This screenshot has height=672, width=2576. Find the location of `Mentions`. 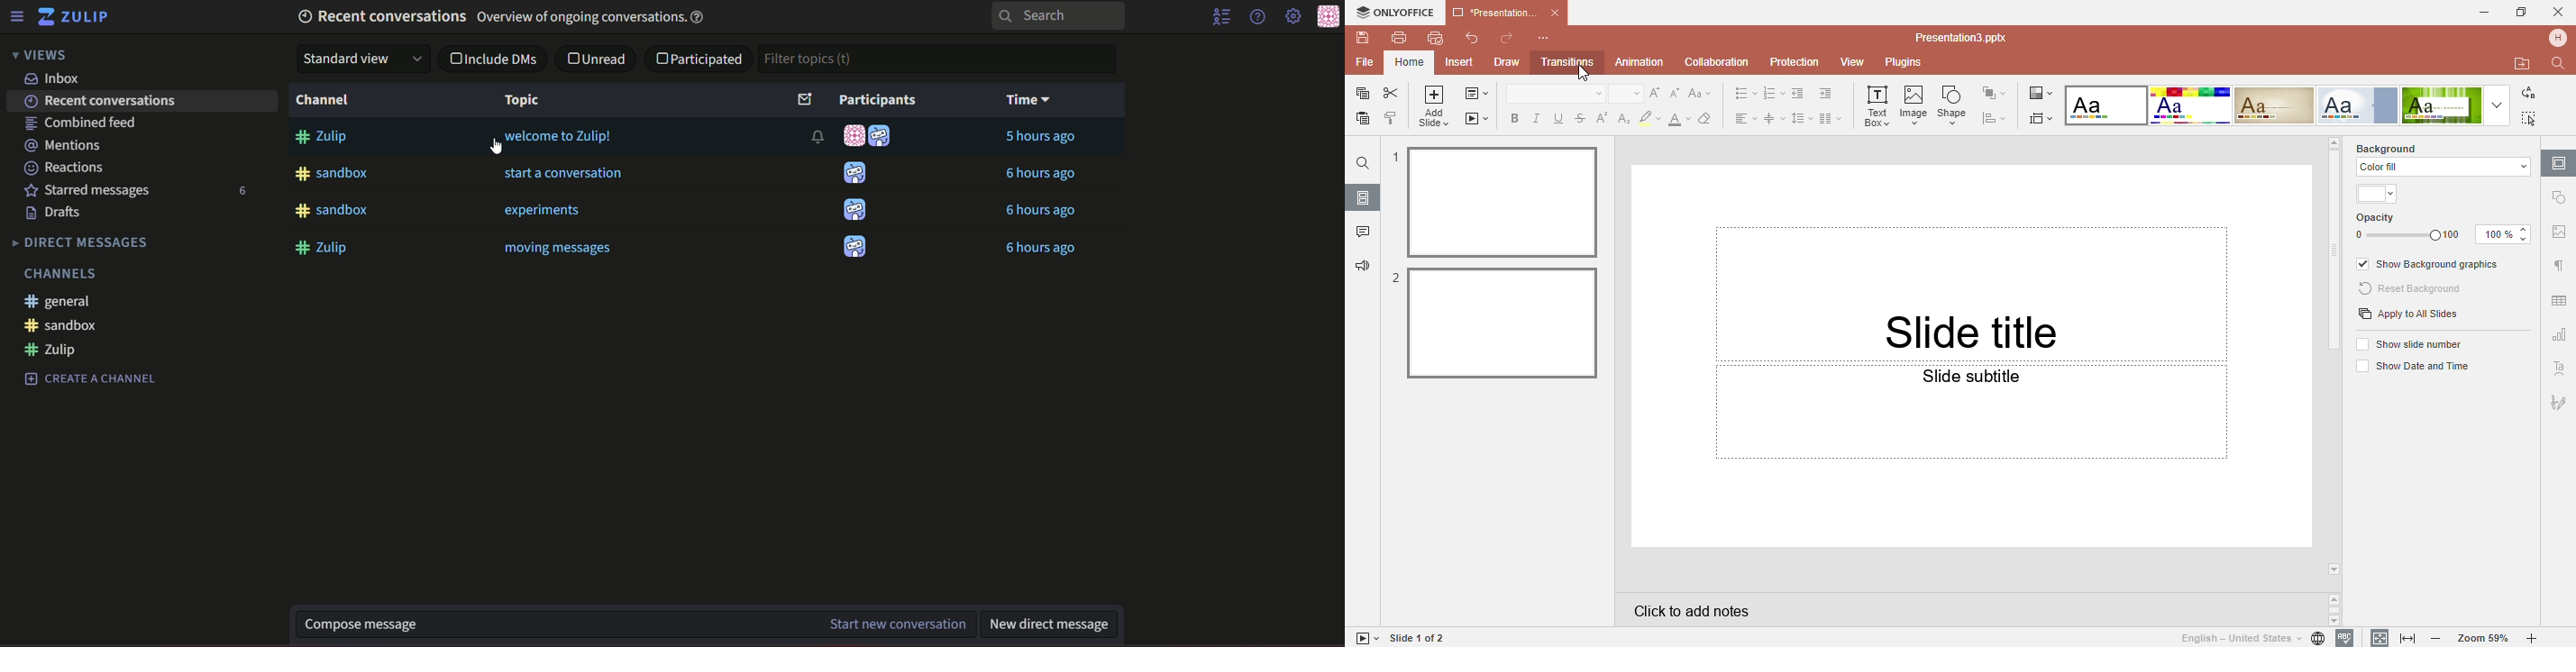

Mentions is located at coordinates (64, 143).